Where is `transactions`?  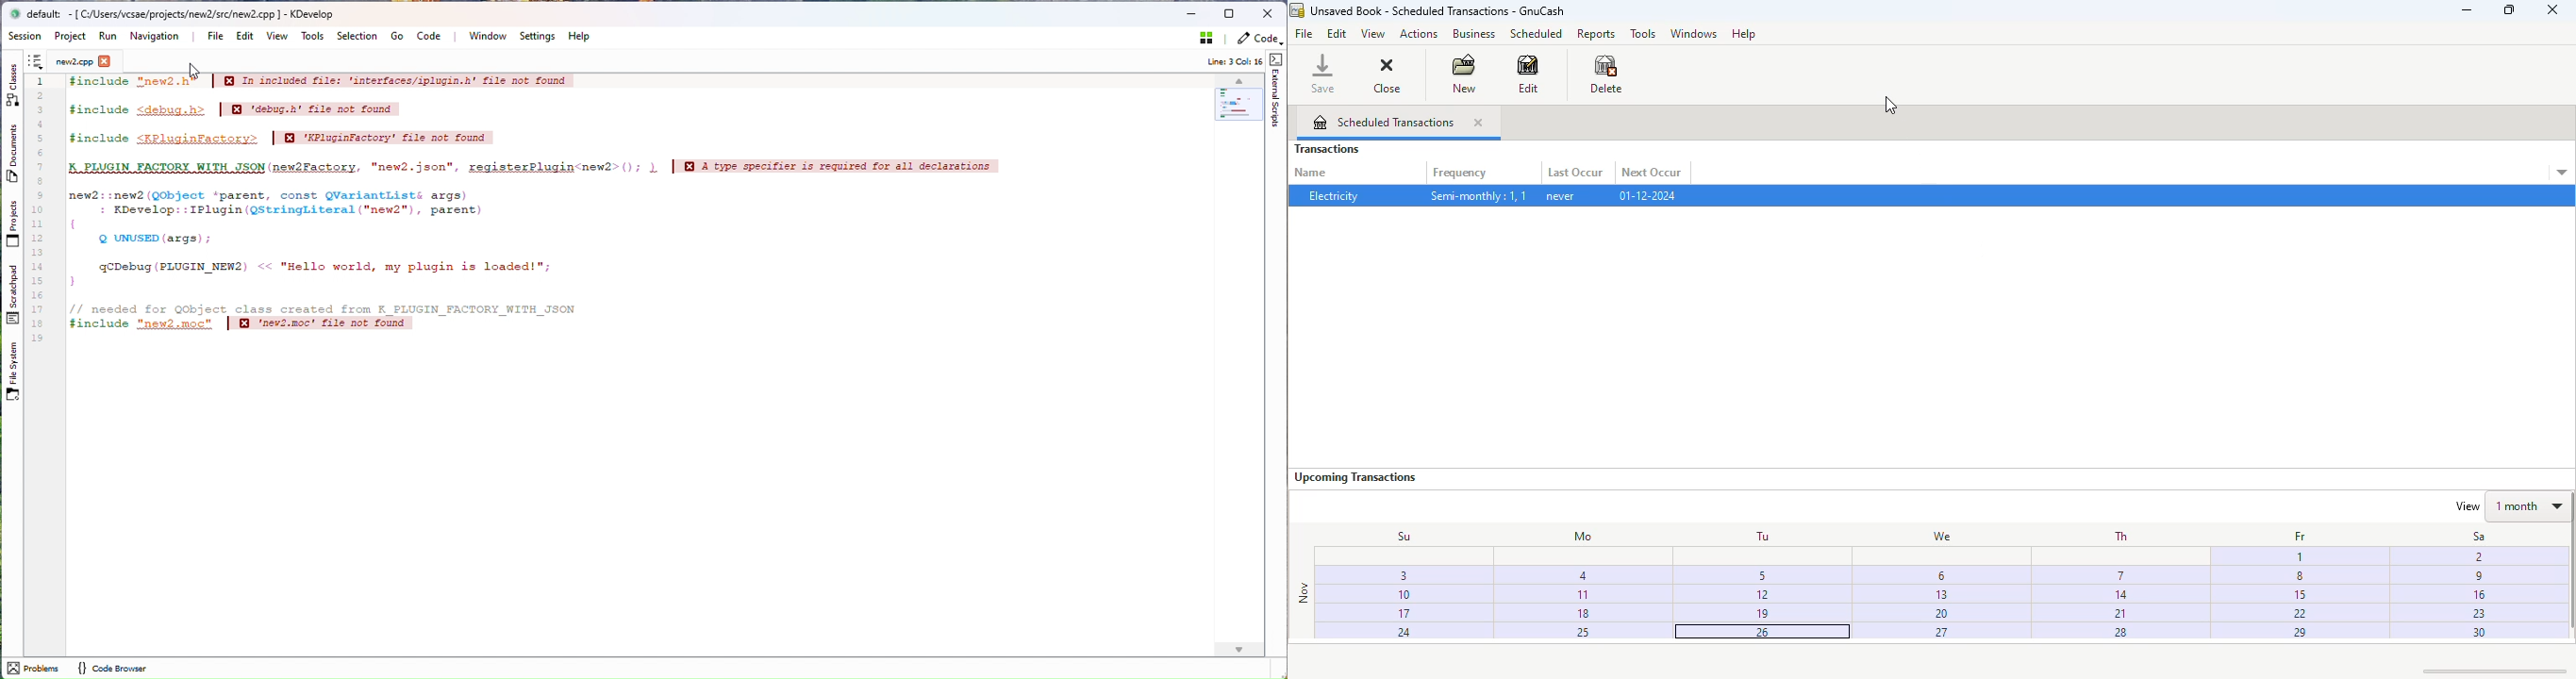
transactions is located at coordinates (1326, 149).